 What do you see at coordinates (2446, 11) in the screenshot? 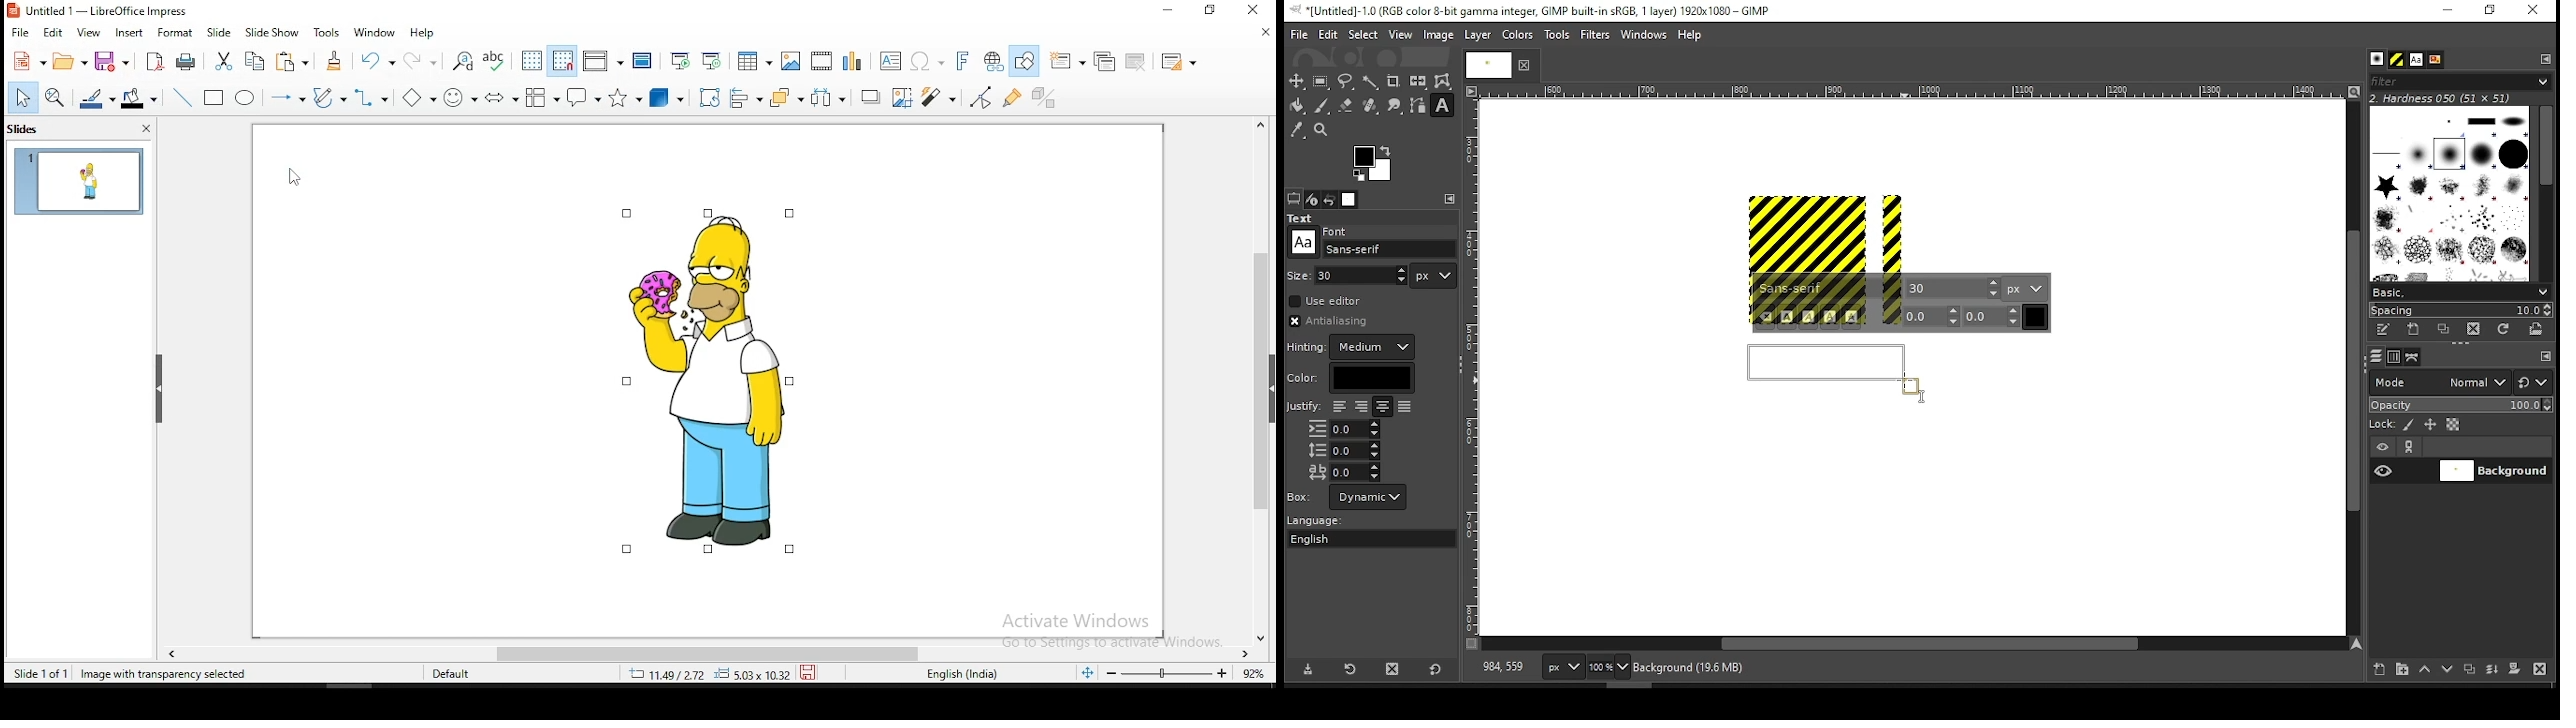
I see `minimize` at bounding box center [2446, 11].